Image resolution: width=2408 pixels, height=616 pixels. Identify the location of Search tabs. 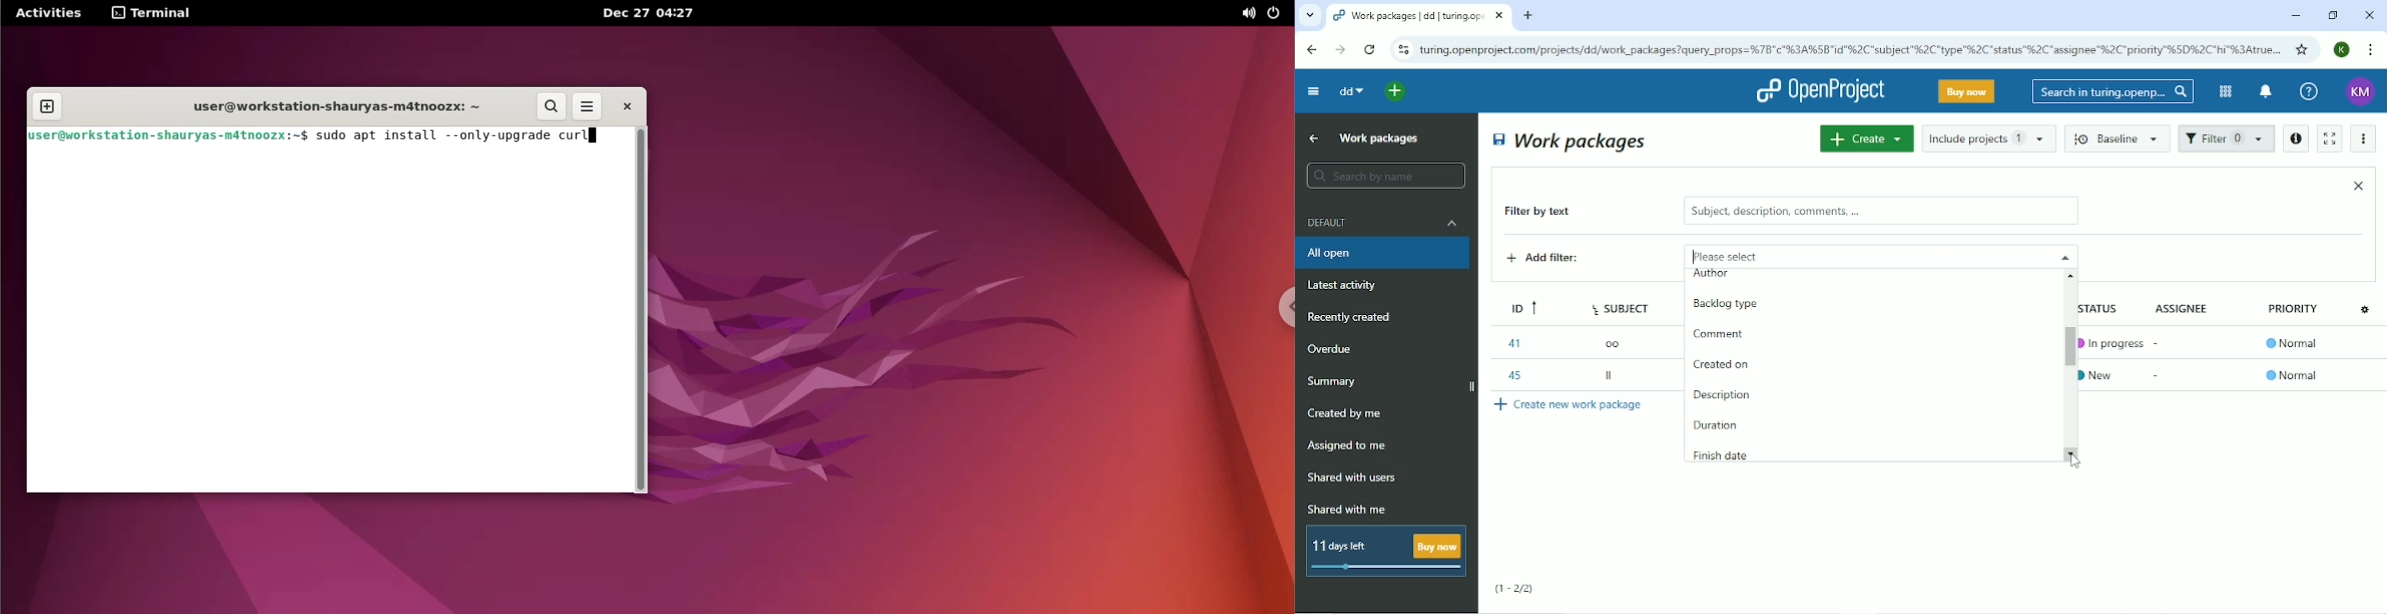
(1310, 16).